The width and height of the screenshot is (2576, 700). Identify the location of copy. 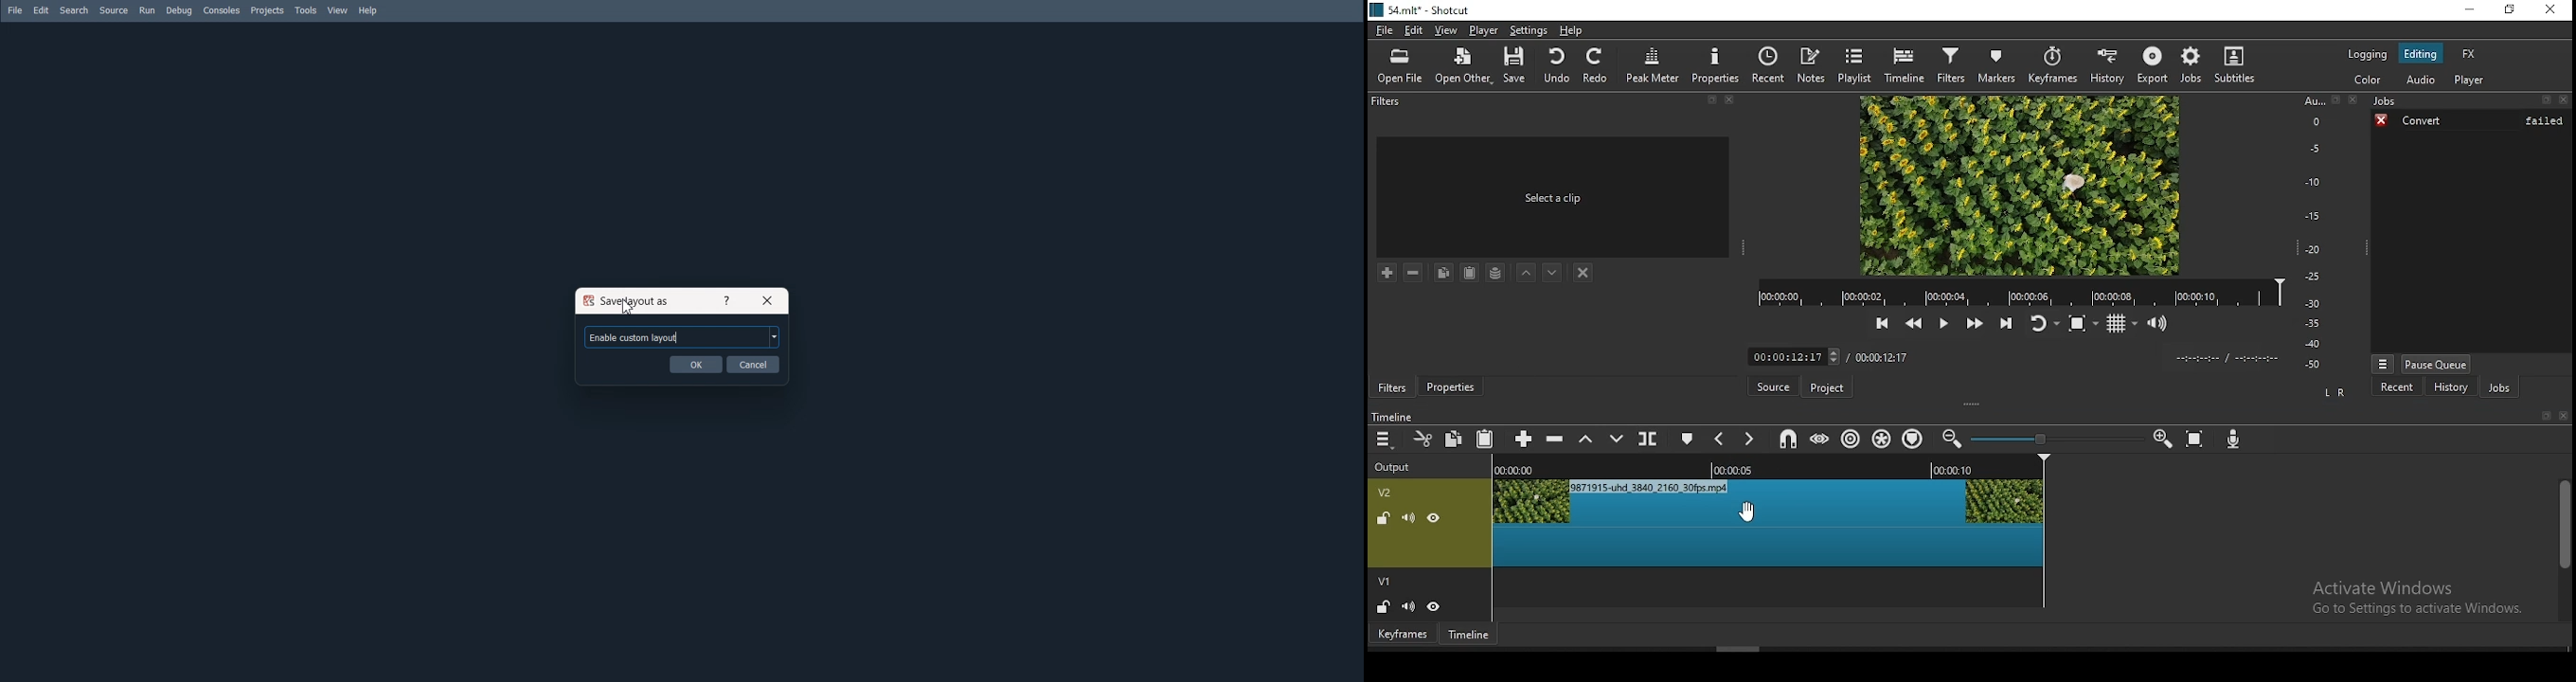
(1442, 272).